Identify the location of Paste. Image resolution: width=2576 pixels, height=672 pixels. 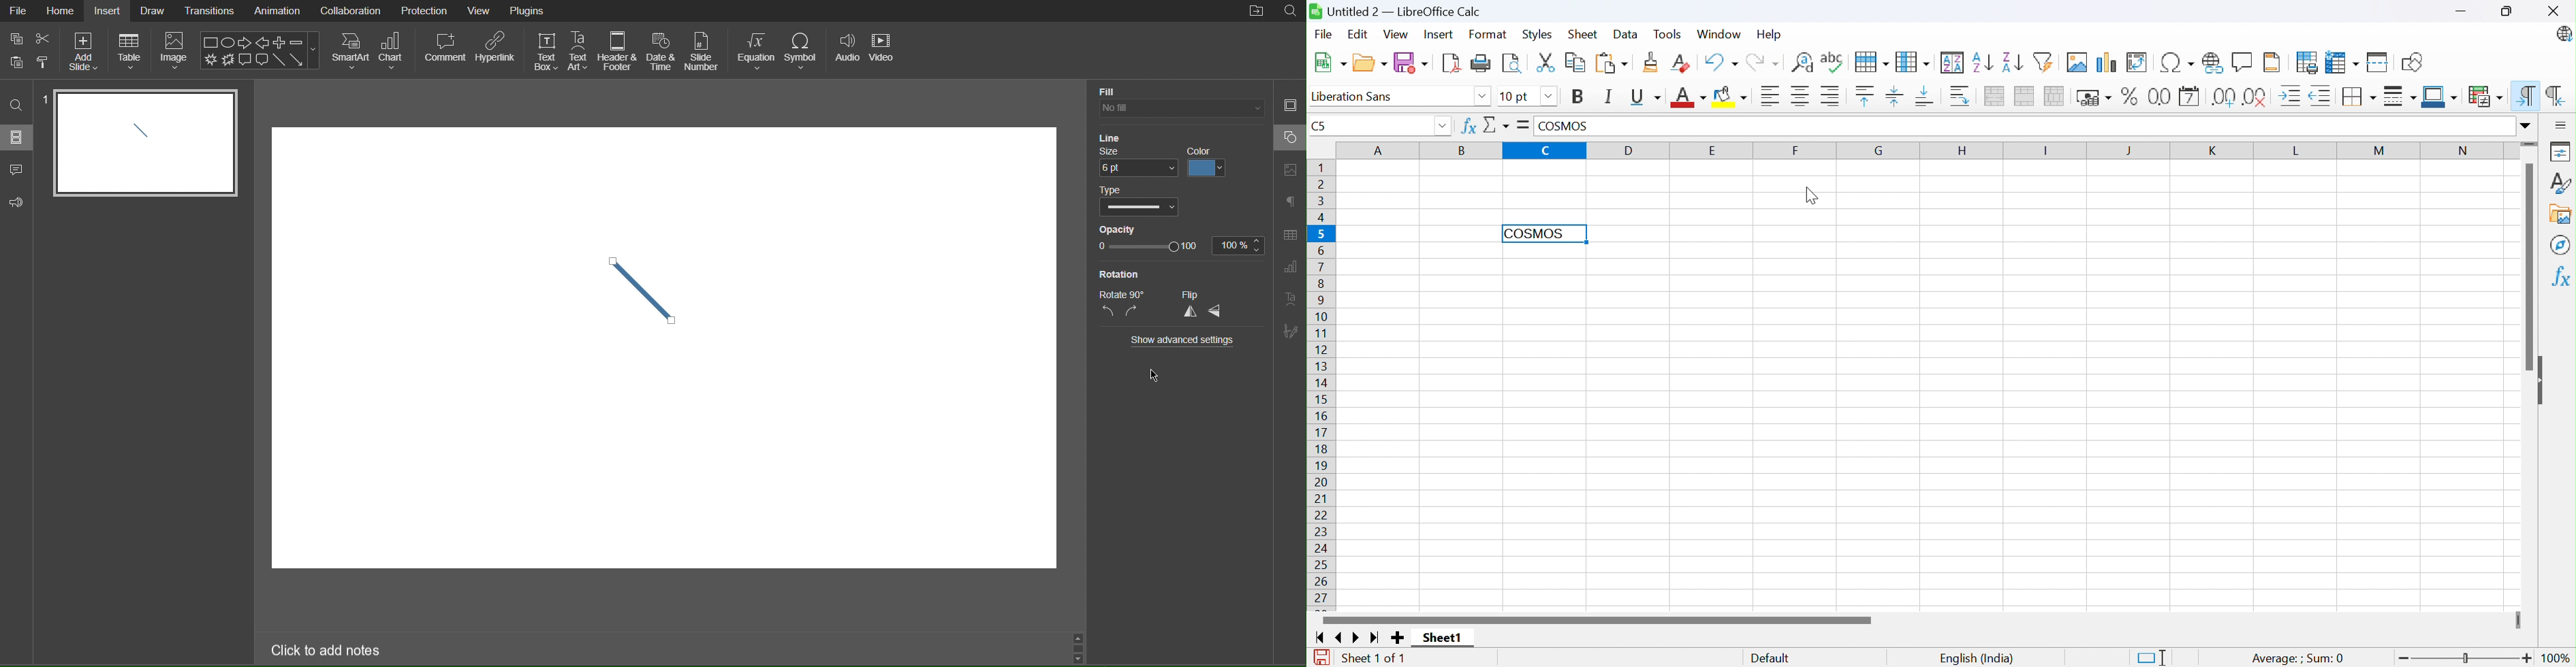
(14, 61).